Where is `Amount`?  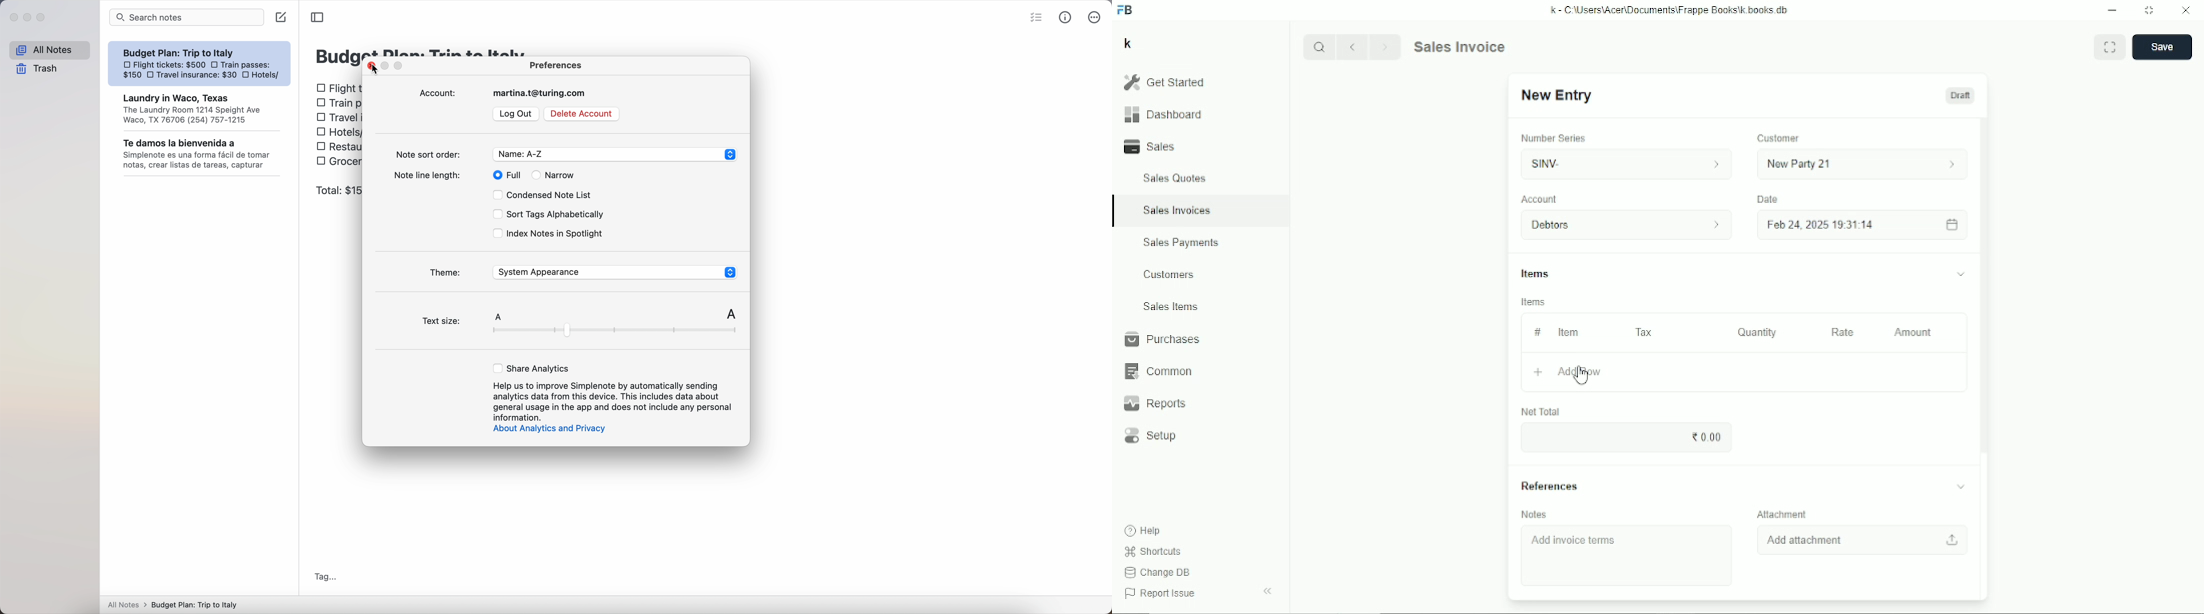 Amount is located at coordinates (1914, 332).